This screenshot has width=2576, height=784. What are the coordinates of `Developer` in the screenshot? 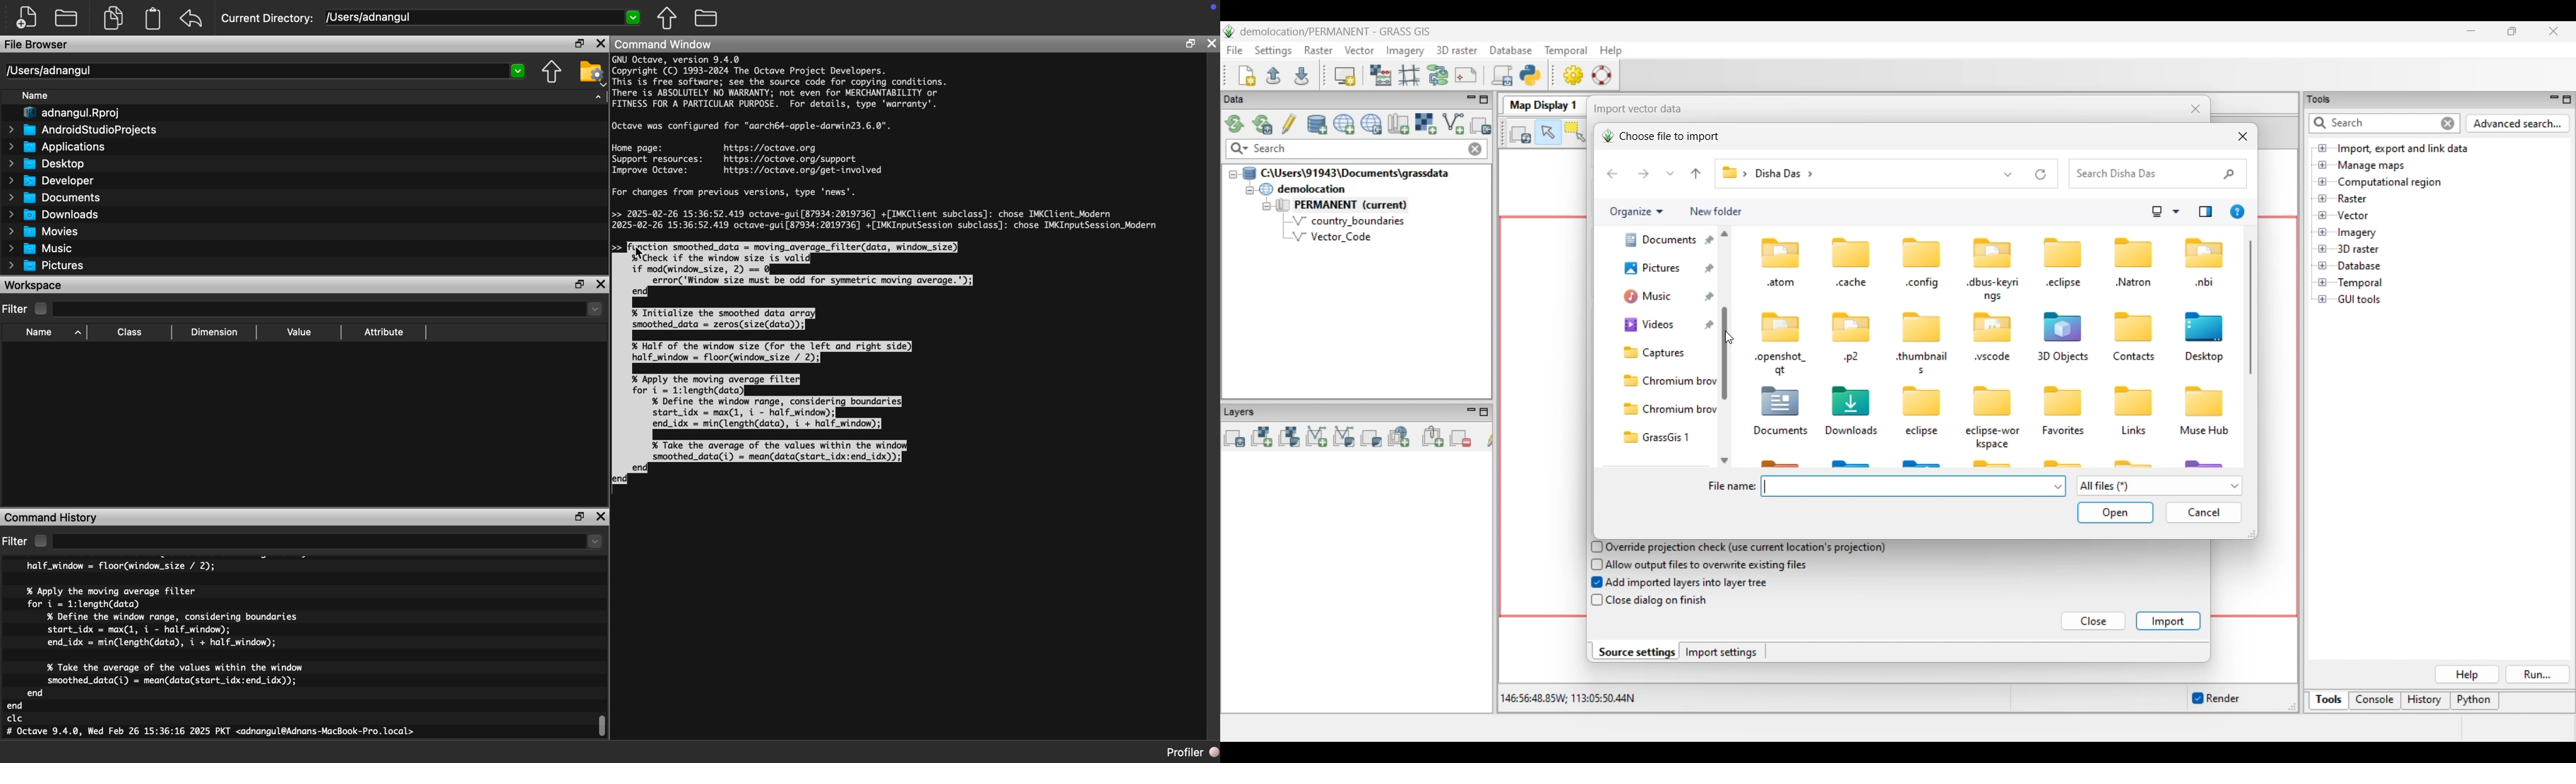 It's located at (50, 181).